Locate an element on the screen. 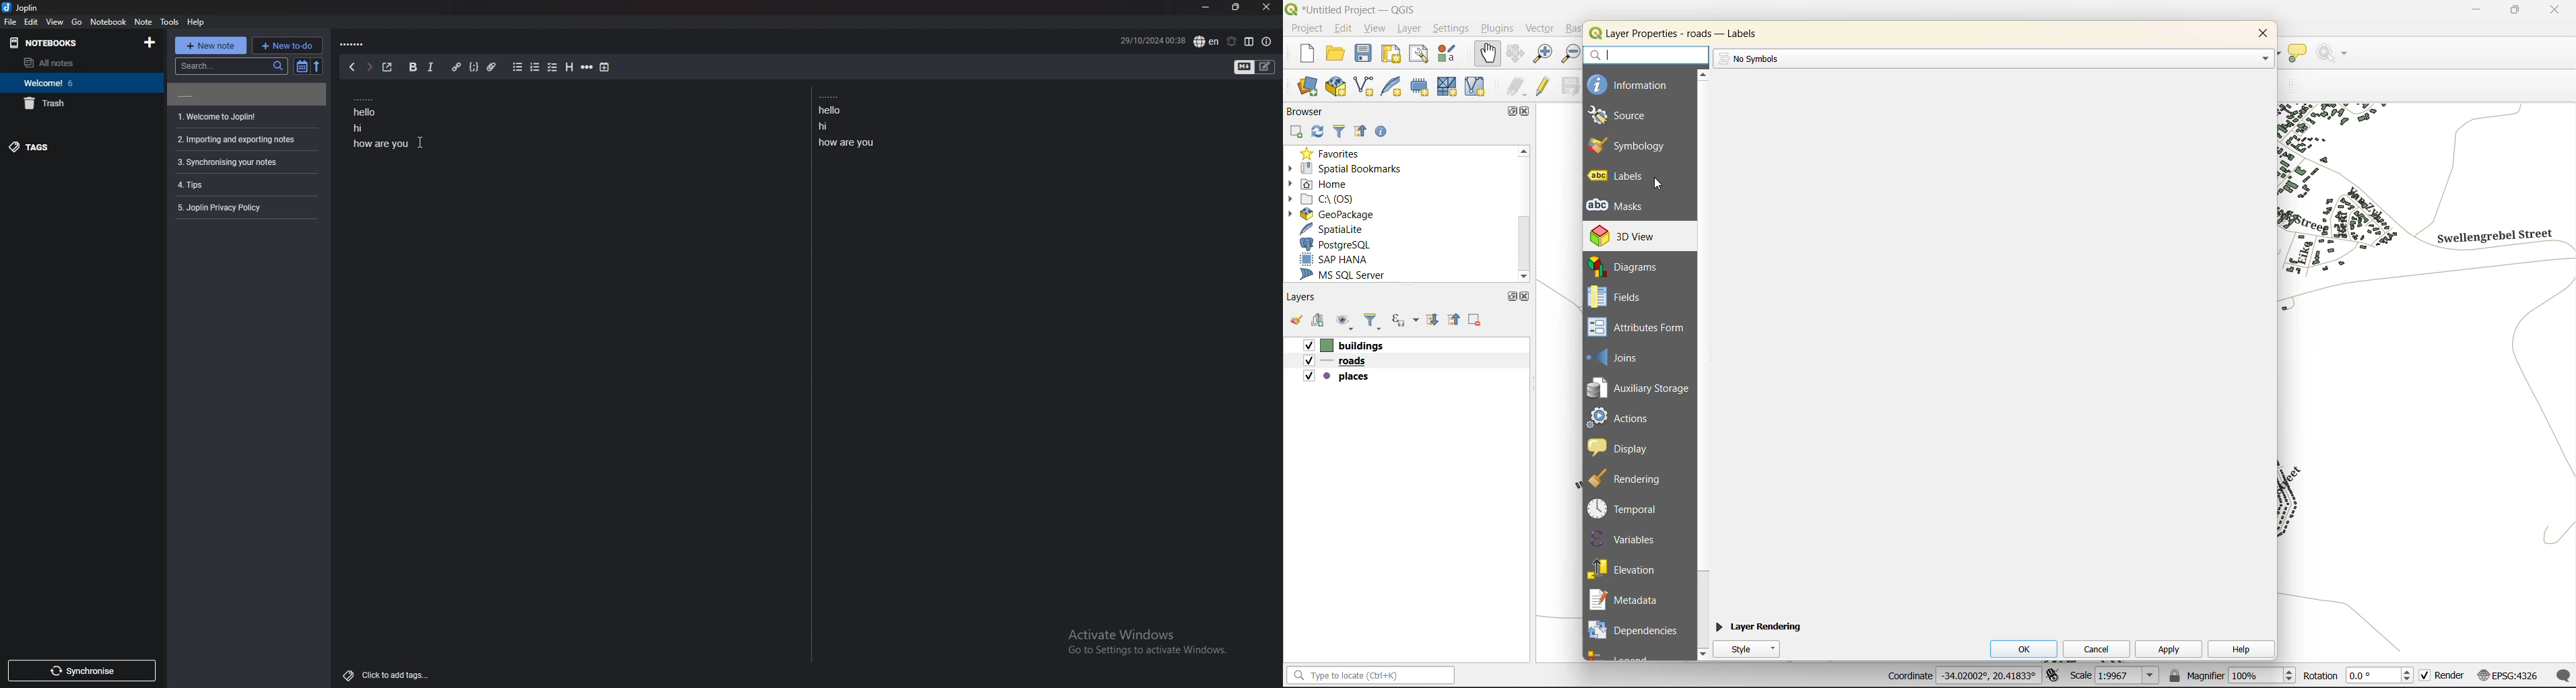  synchronise is located at coordinates (82, 671).